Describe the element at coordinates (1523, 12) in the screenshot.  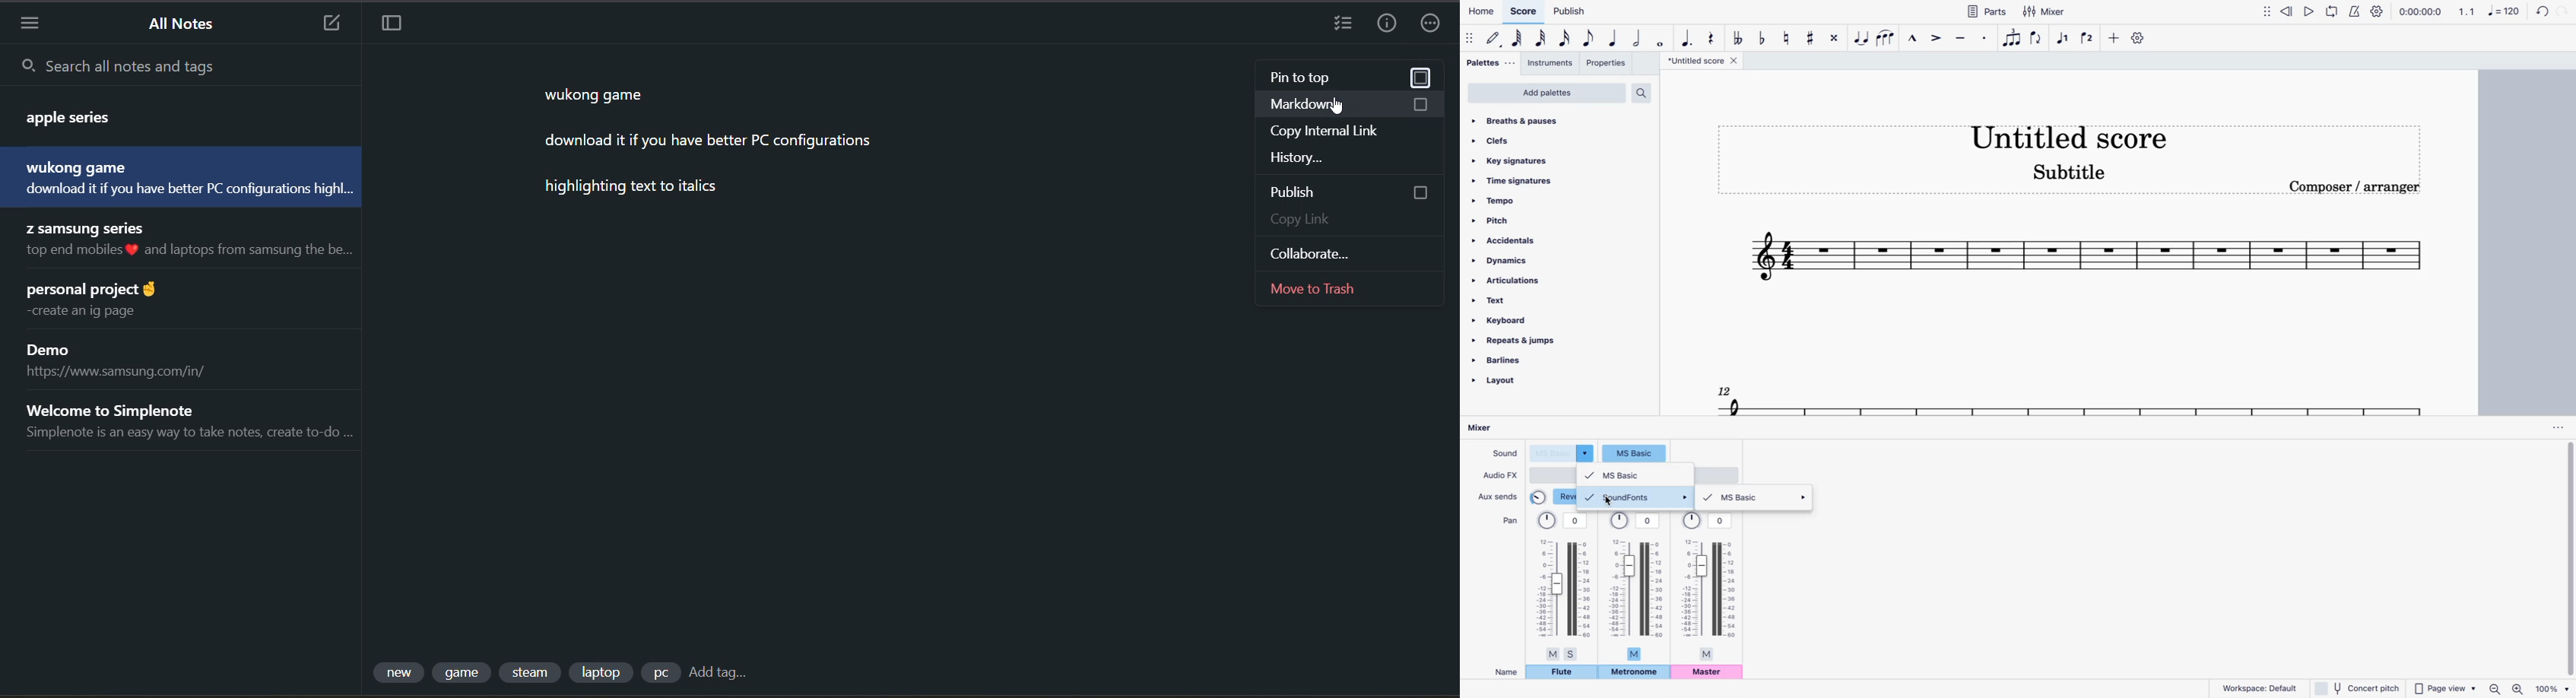
I see `score` at that location.